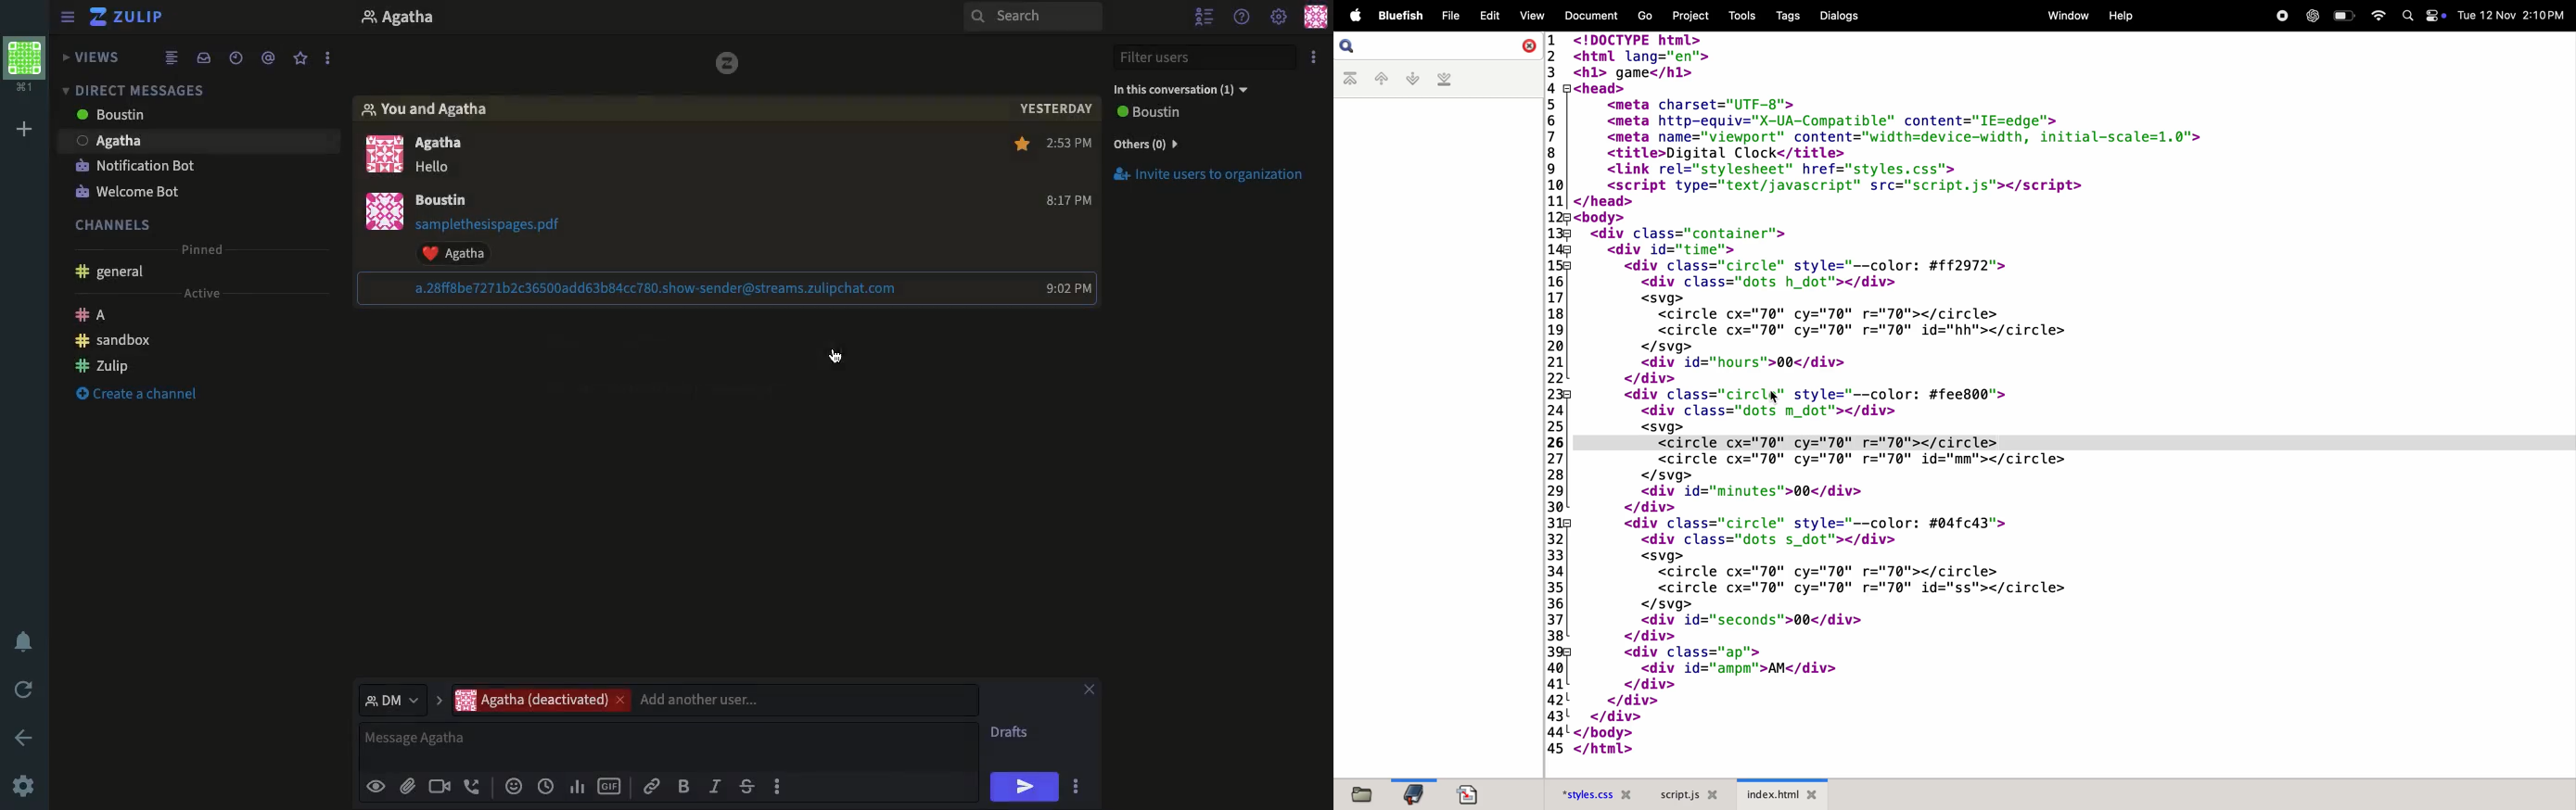  I want to click on link, so click(657, 288).